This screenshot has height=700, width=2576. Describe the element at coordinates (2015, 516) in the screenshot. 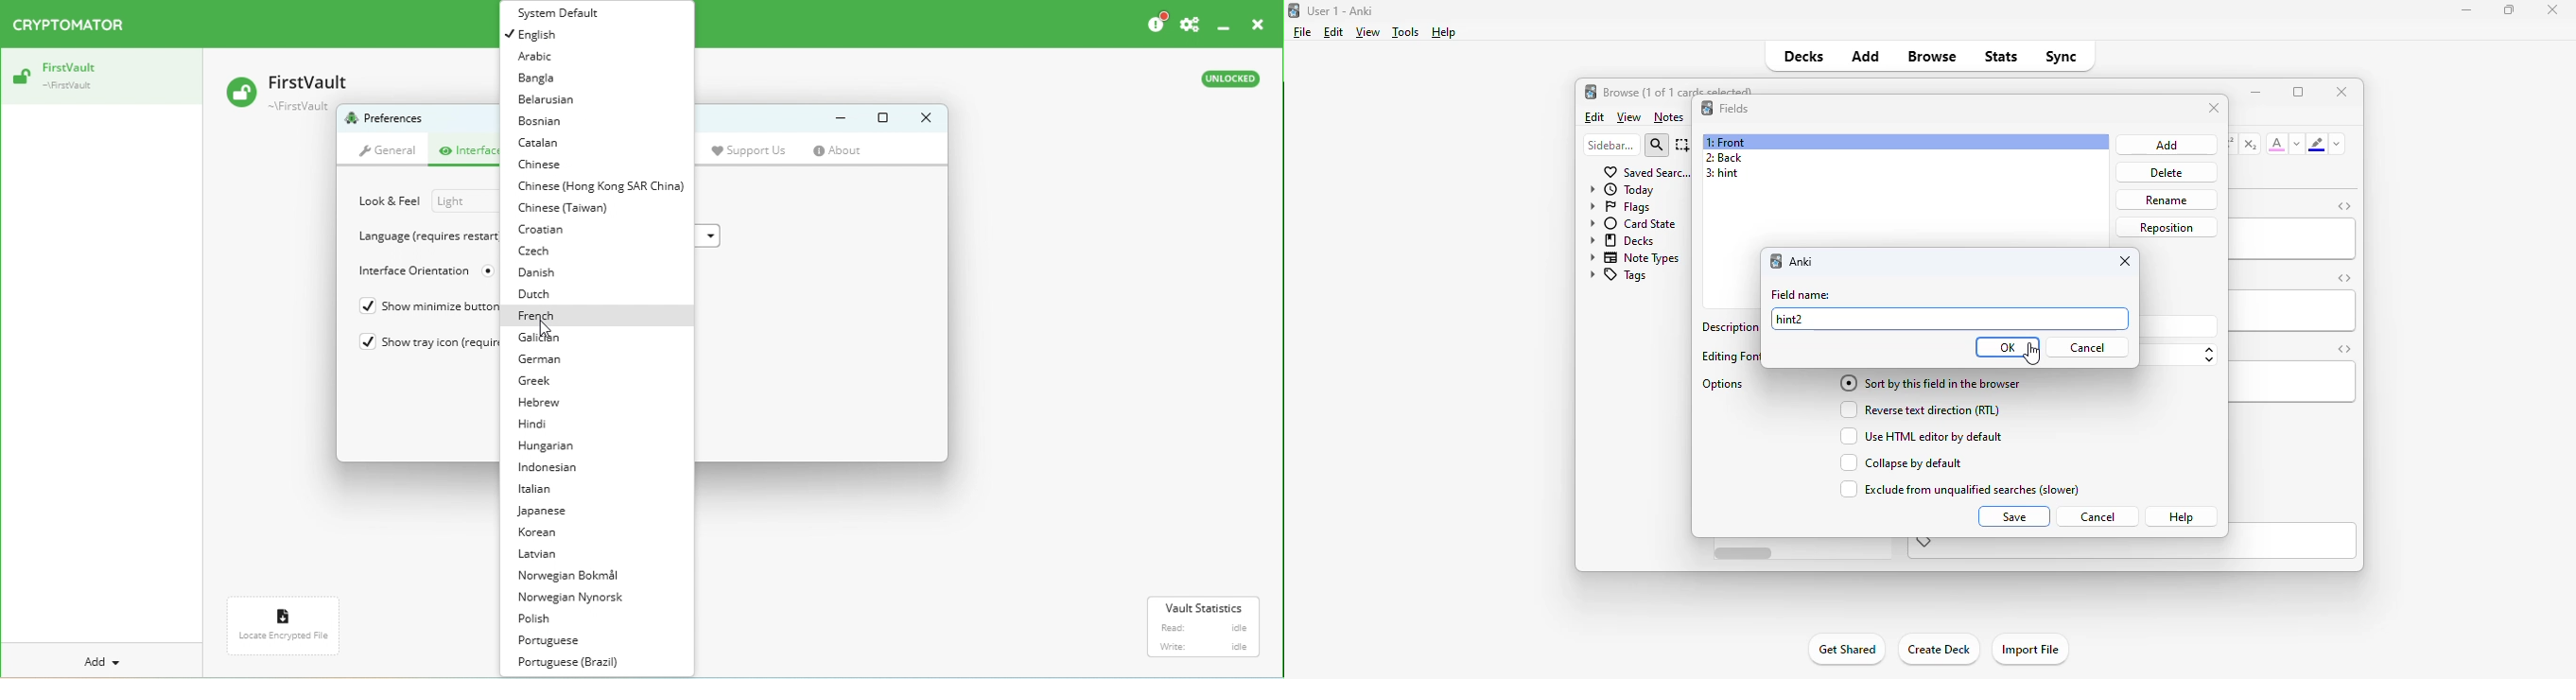

I see `save` at that location.